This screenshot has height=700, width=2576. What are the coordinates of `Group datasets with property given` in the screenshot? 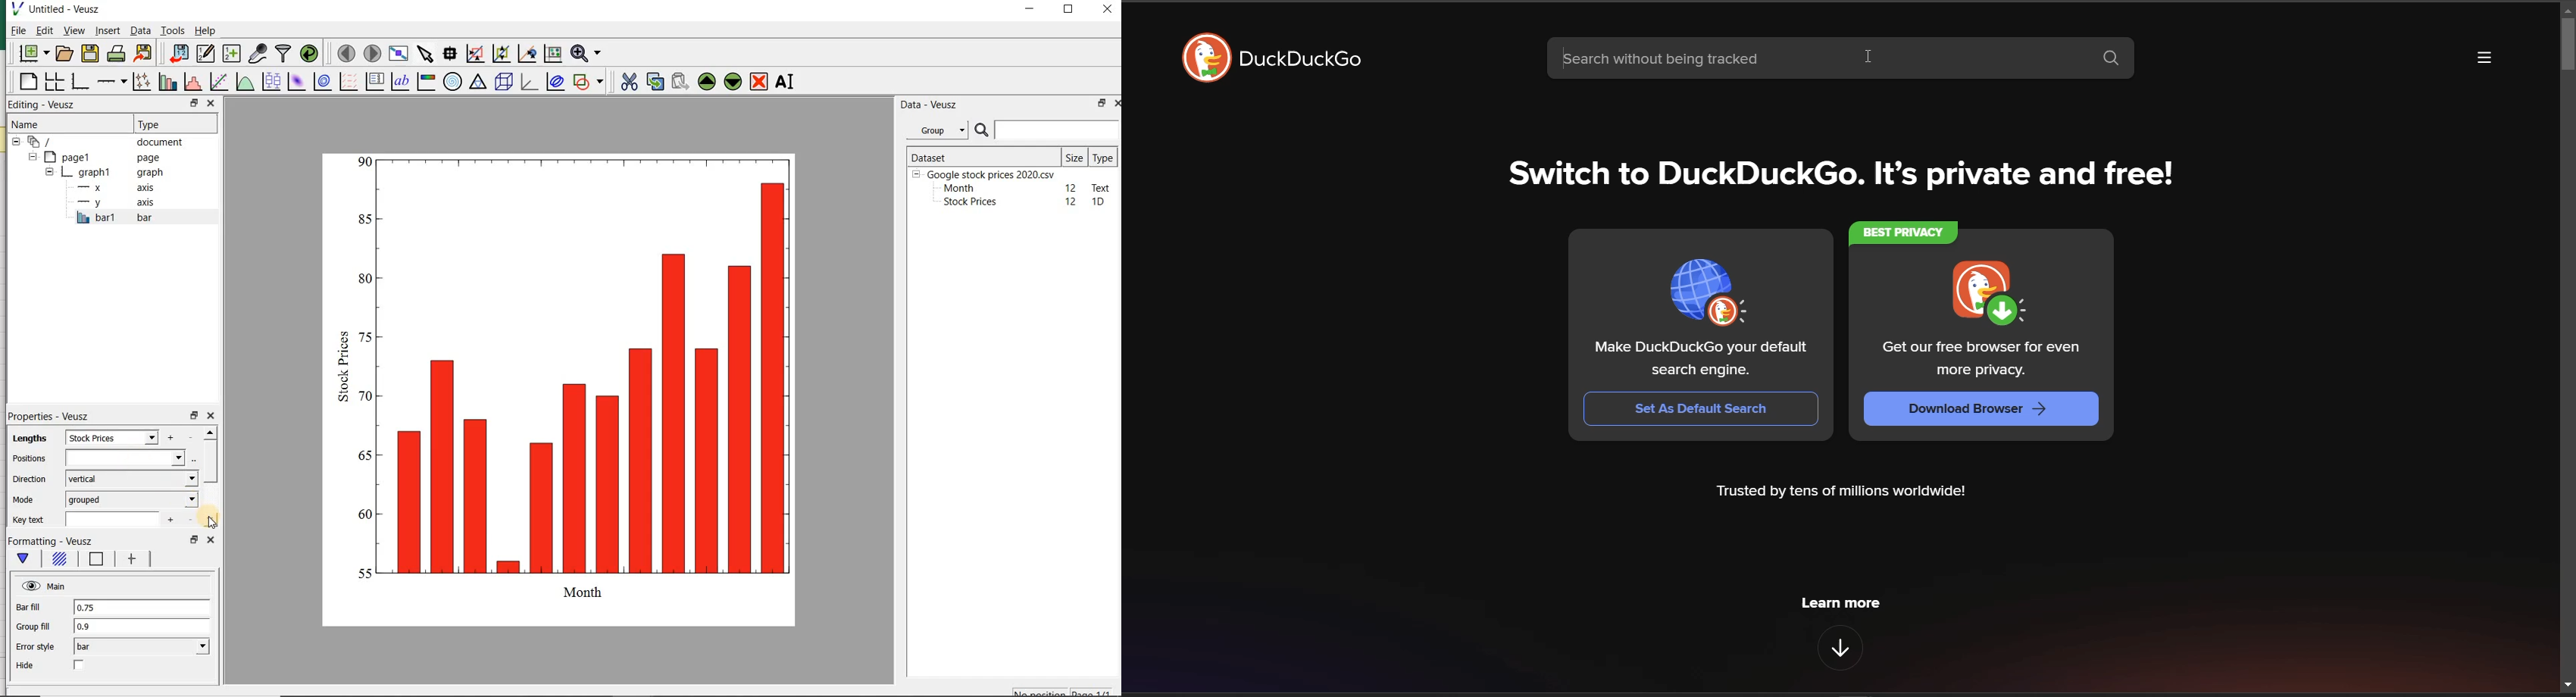 It's located at (933, 130).